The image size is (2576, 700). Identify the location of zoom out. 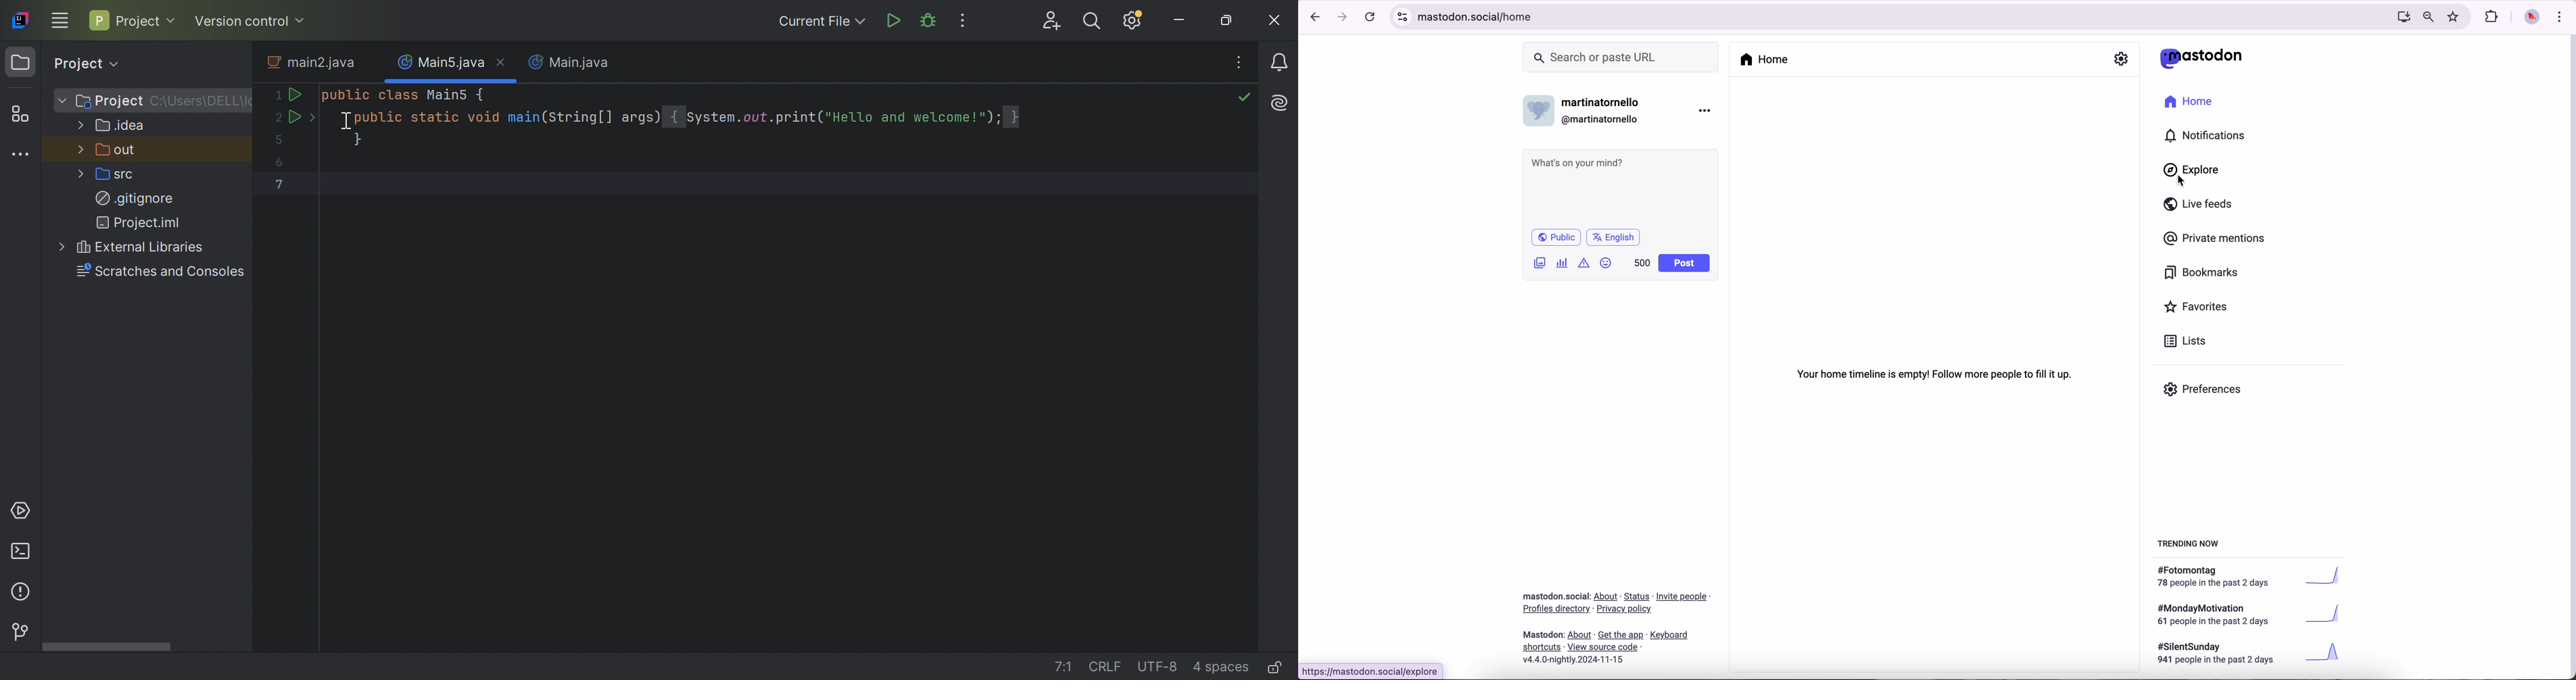
(2428, 16).